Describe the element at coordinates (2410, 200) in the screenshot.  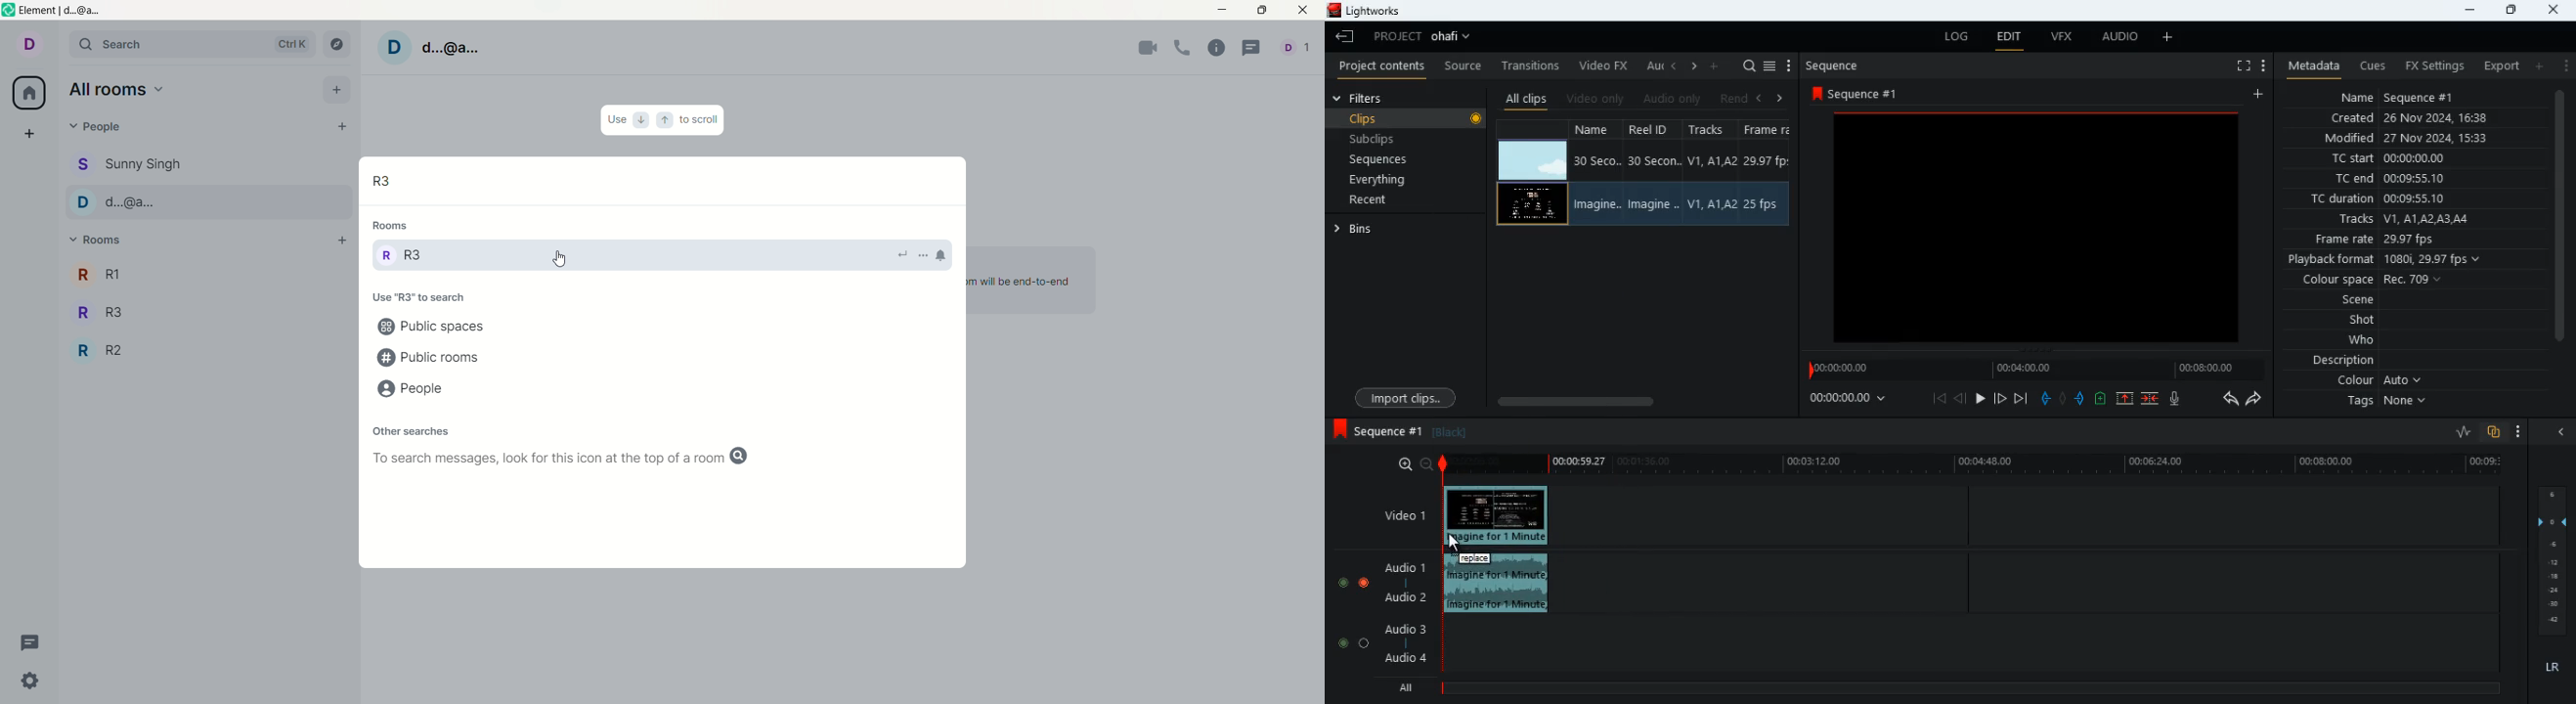
I see `tc duration` at that location.